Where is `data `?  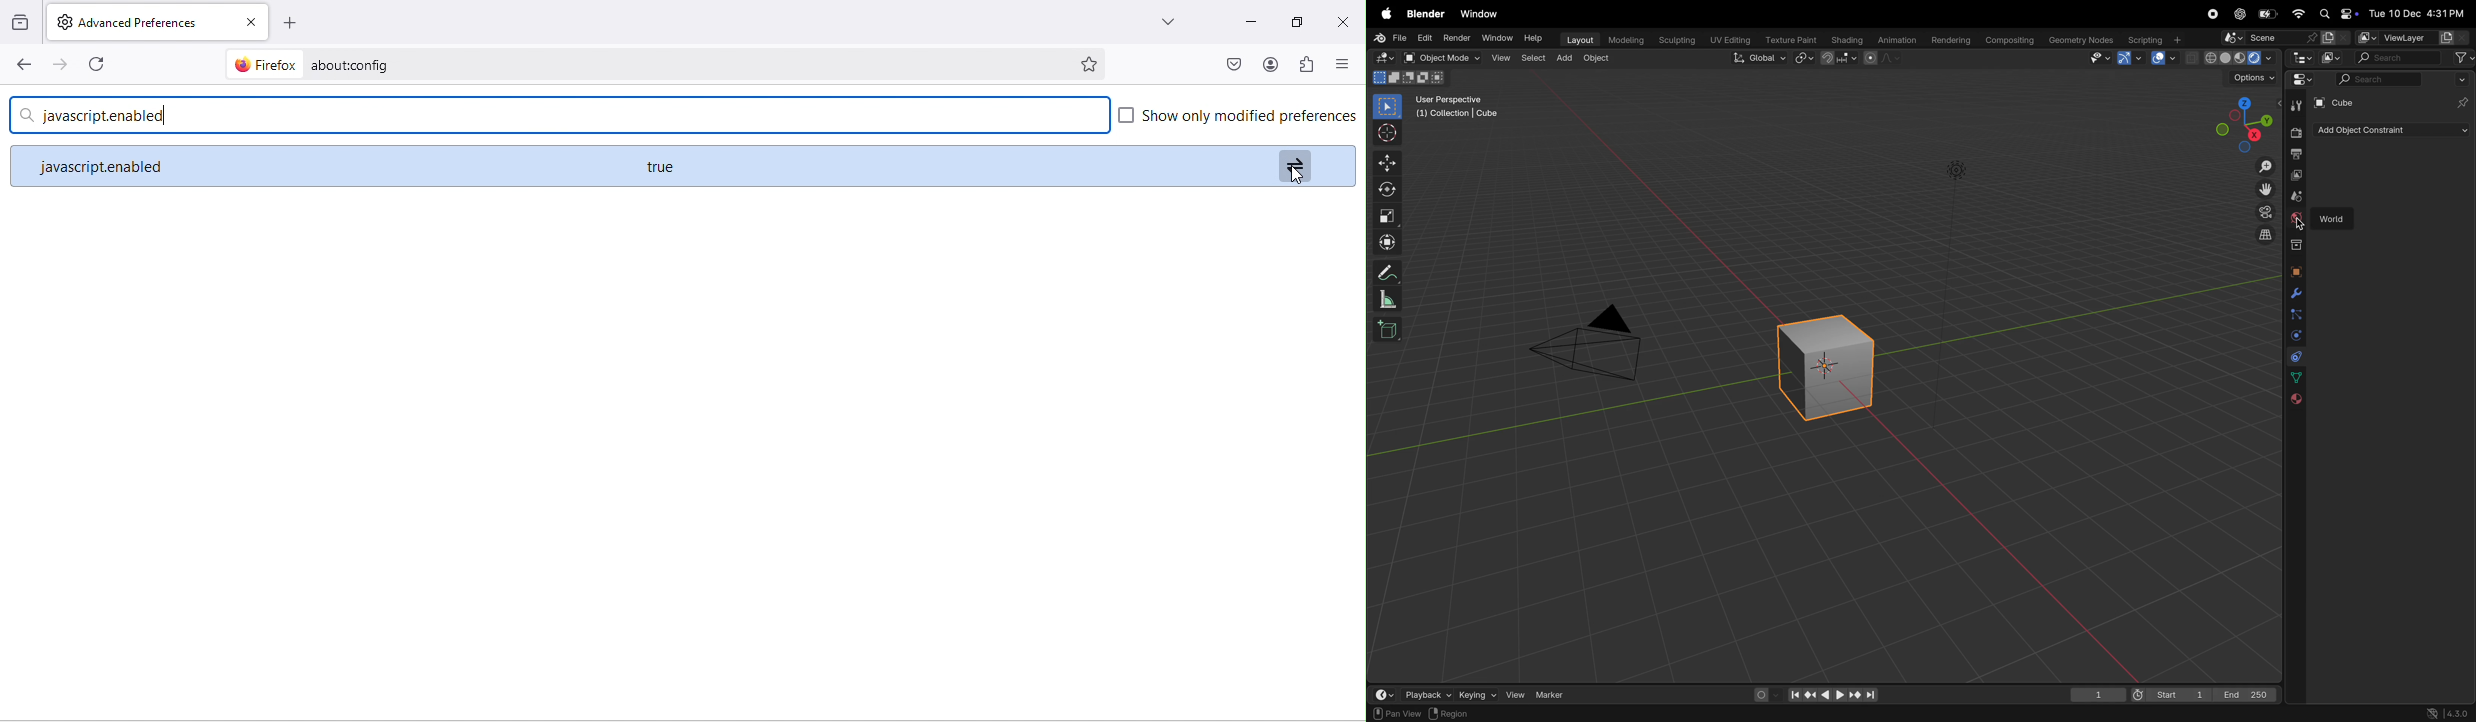 data  is located at coordinates (2294, 378).